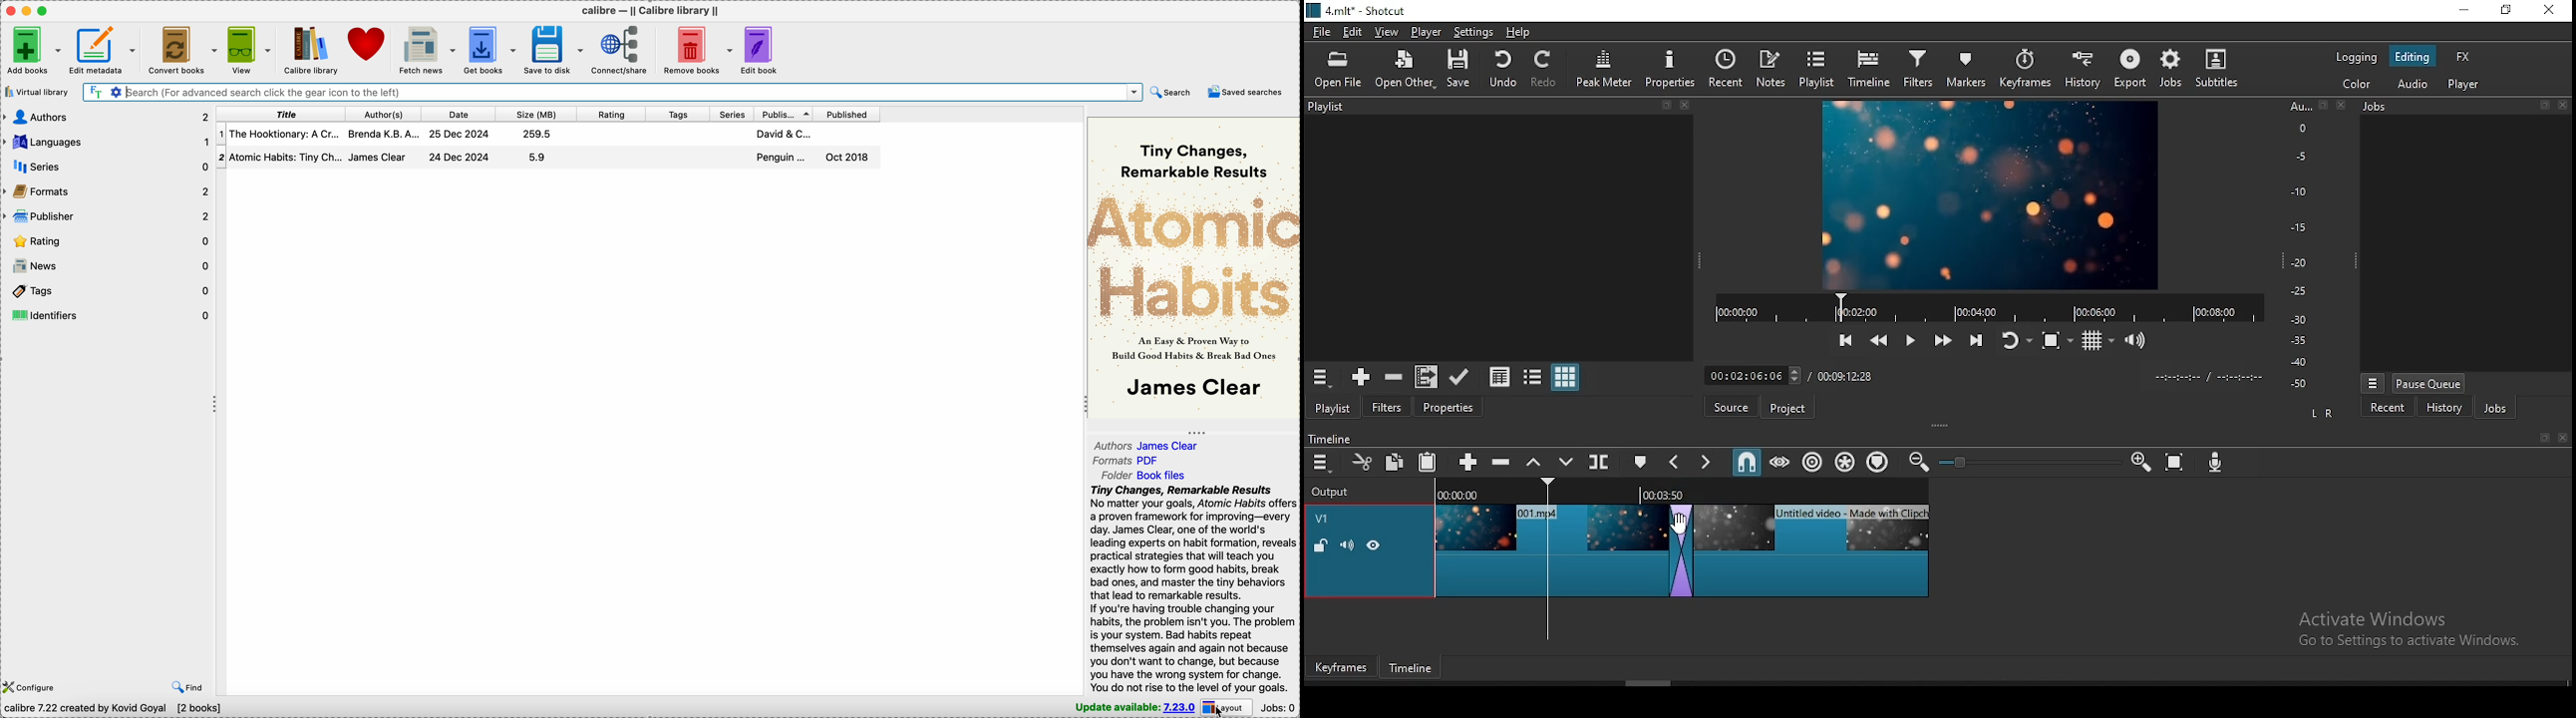 The width and height of the screenshot is (2576, 728). Describe the element at coordinates (2373, 384) in the screenshot. I see `jobs menu` at that location.